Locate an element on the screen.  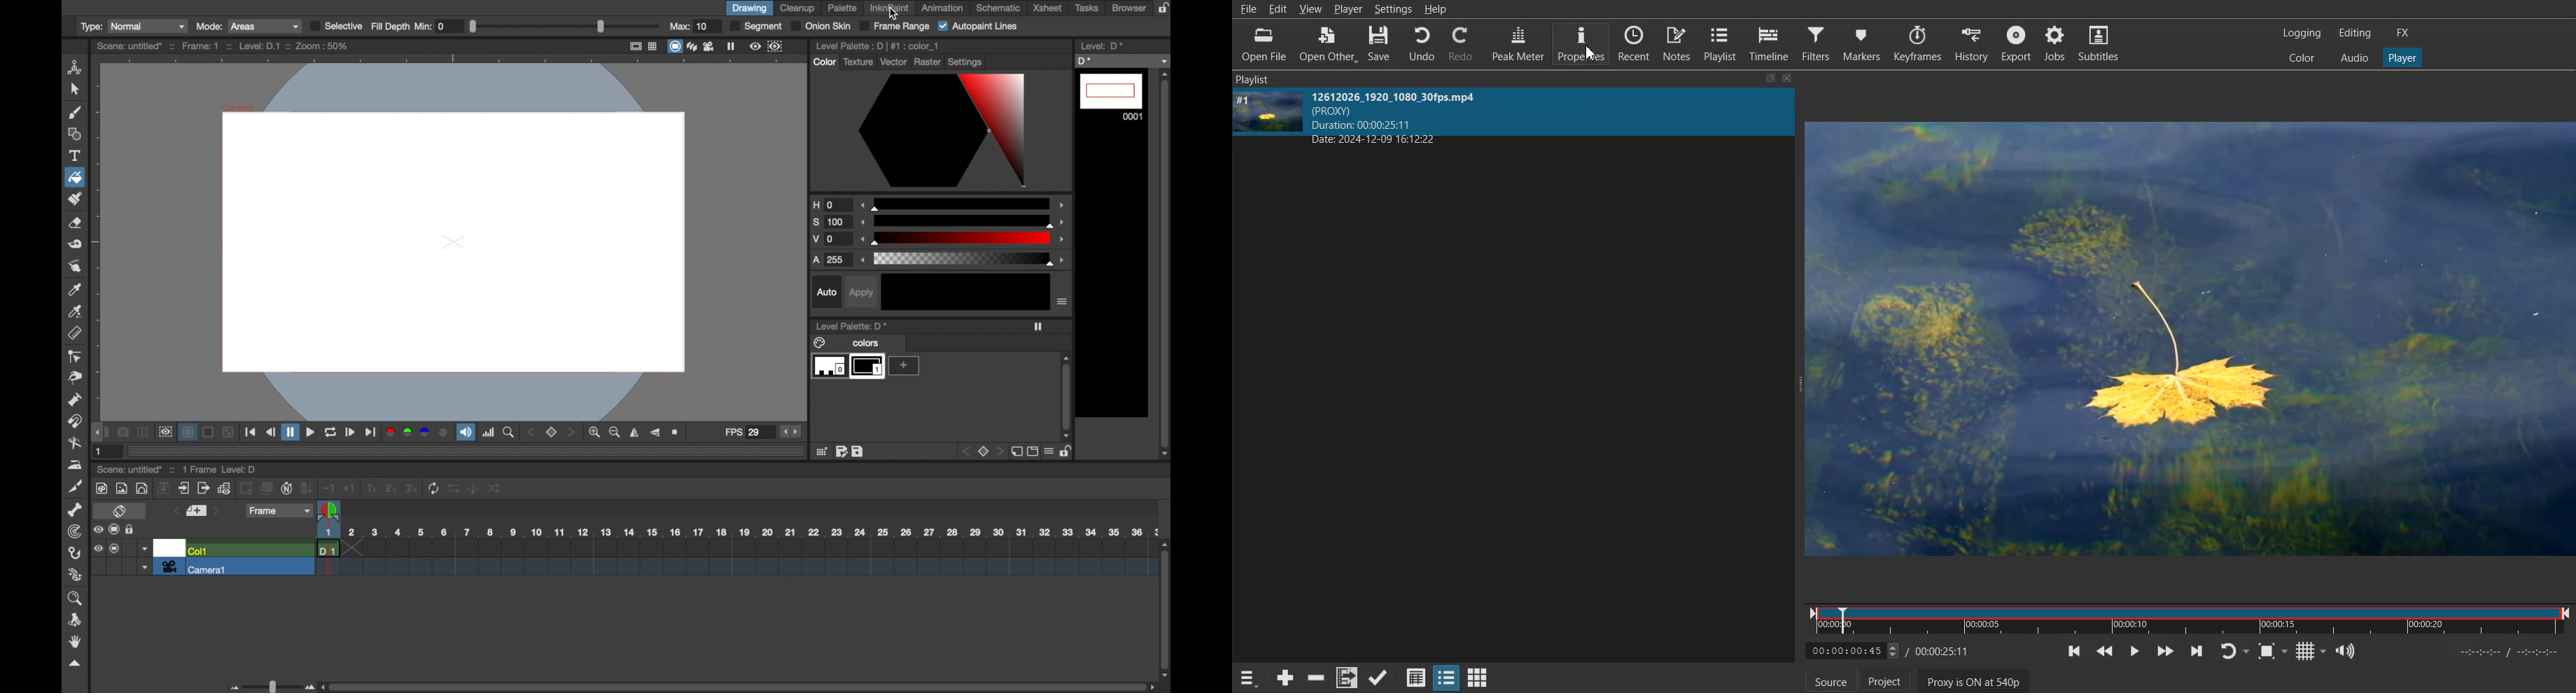
Skip to the previous point is located at coordinates (2075, 651).